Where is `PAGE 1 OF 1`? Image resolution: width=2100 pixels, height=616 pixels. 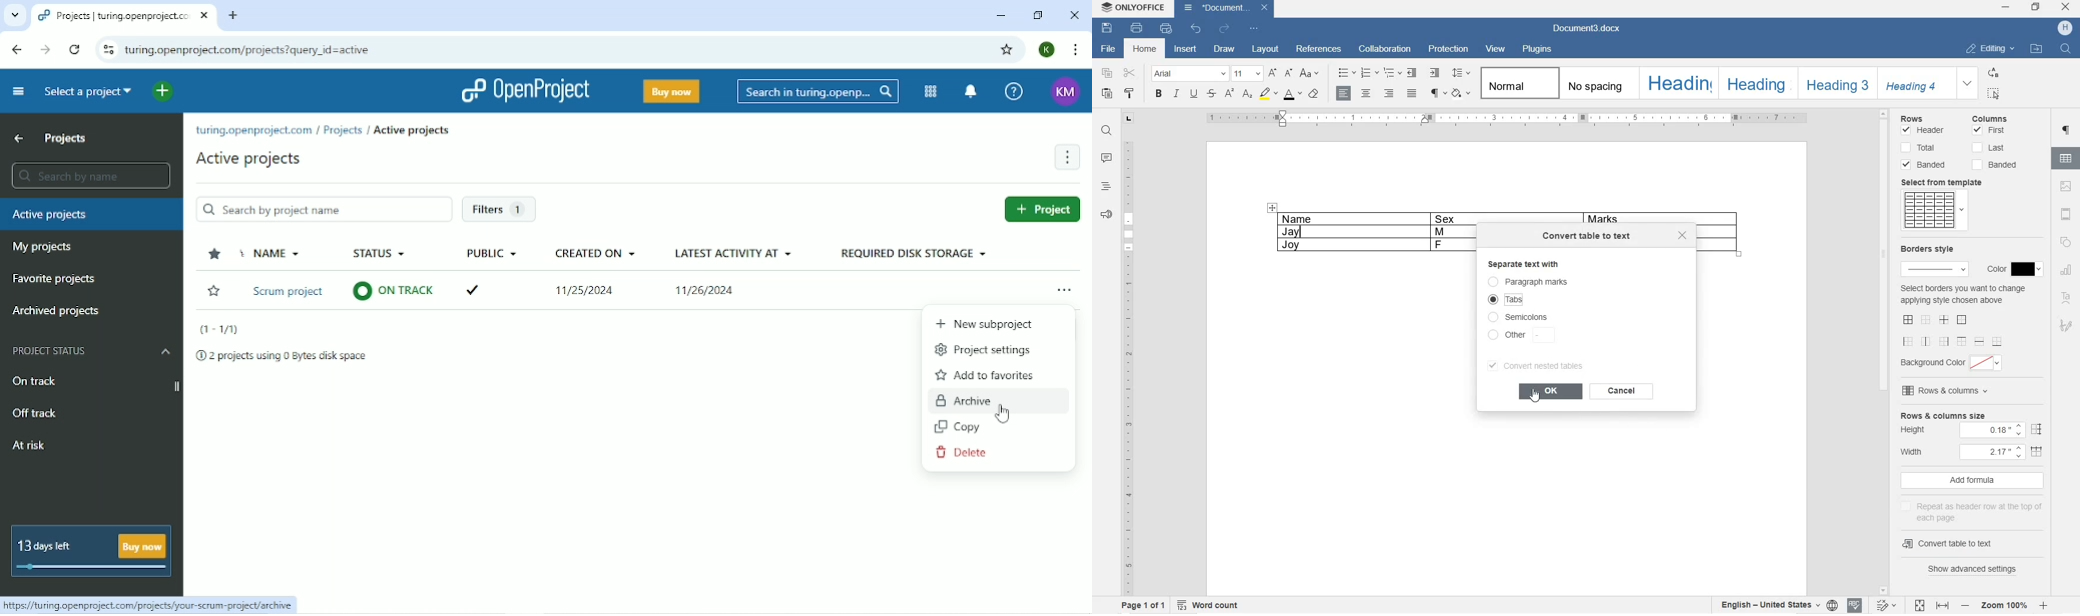 PAGE 1 OF 1 is located at coordinates (1142, 605).